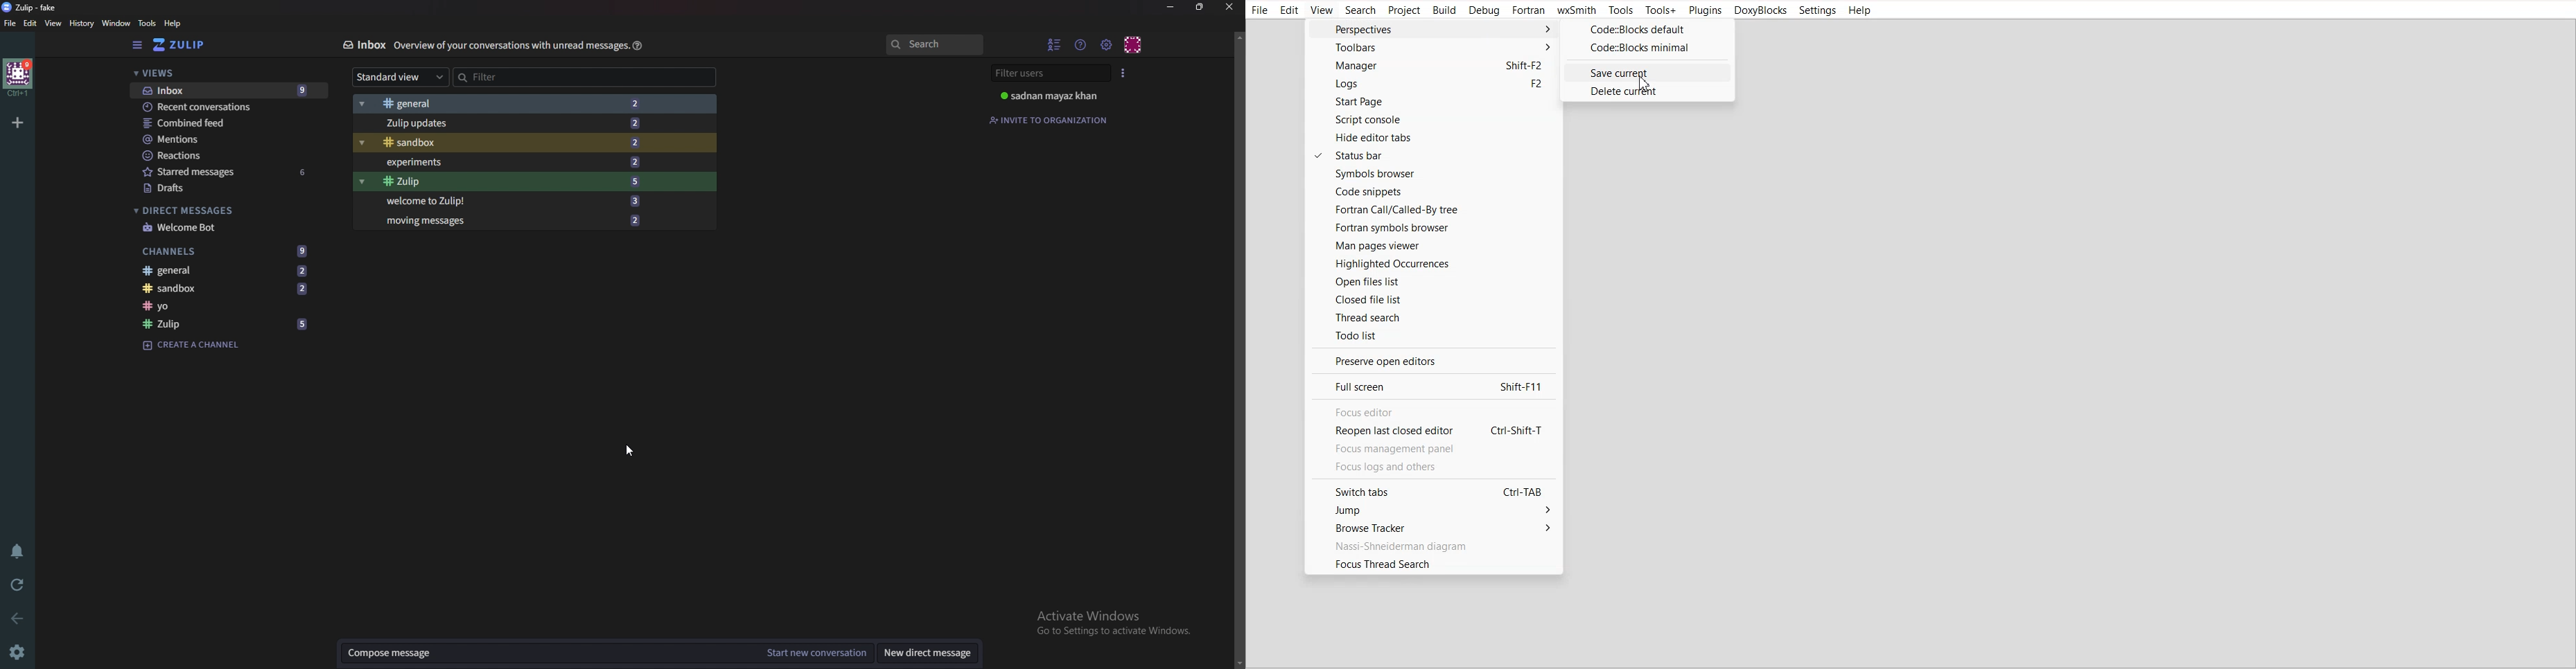 The width and height of the screenshot is (2576, 672). What do you see at coordinates (237, 288) in the screenshot?
I see `sandbox` at bounding box center [237, 288].